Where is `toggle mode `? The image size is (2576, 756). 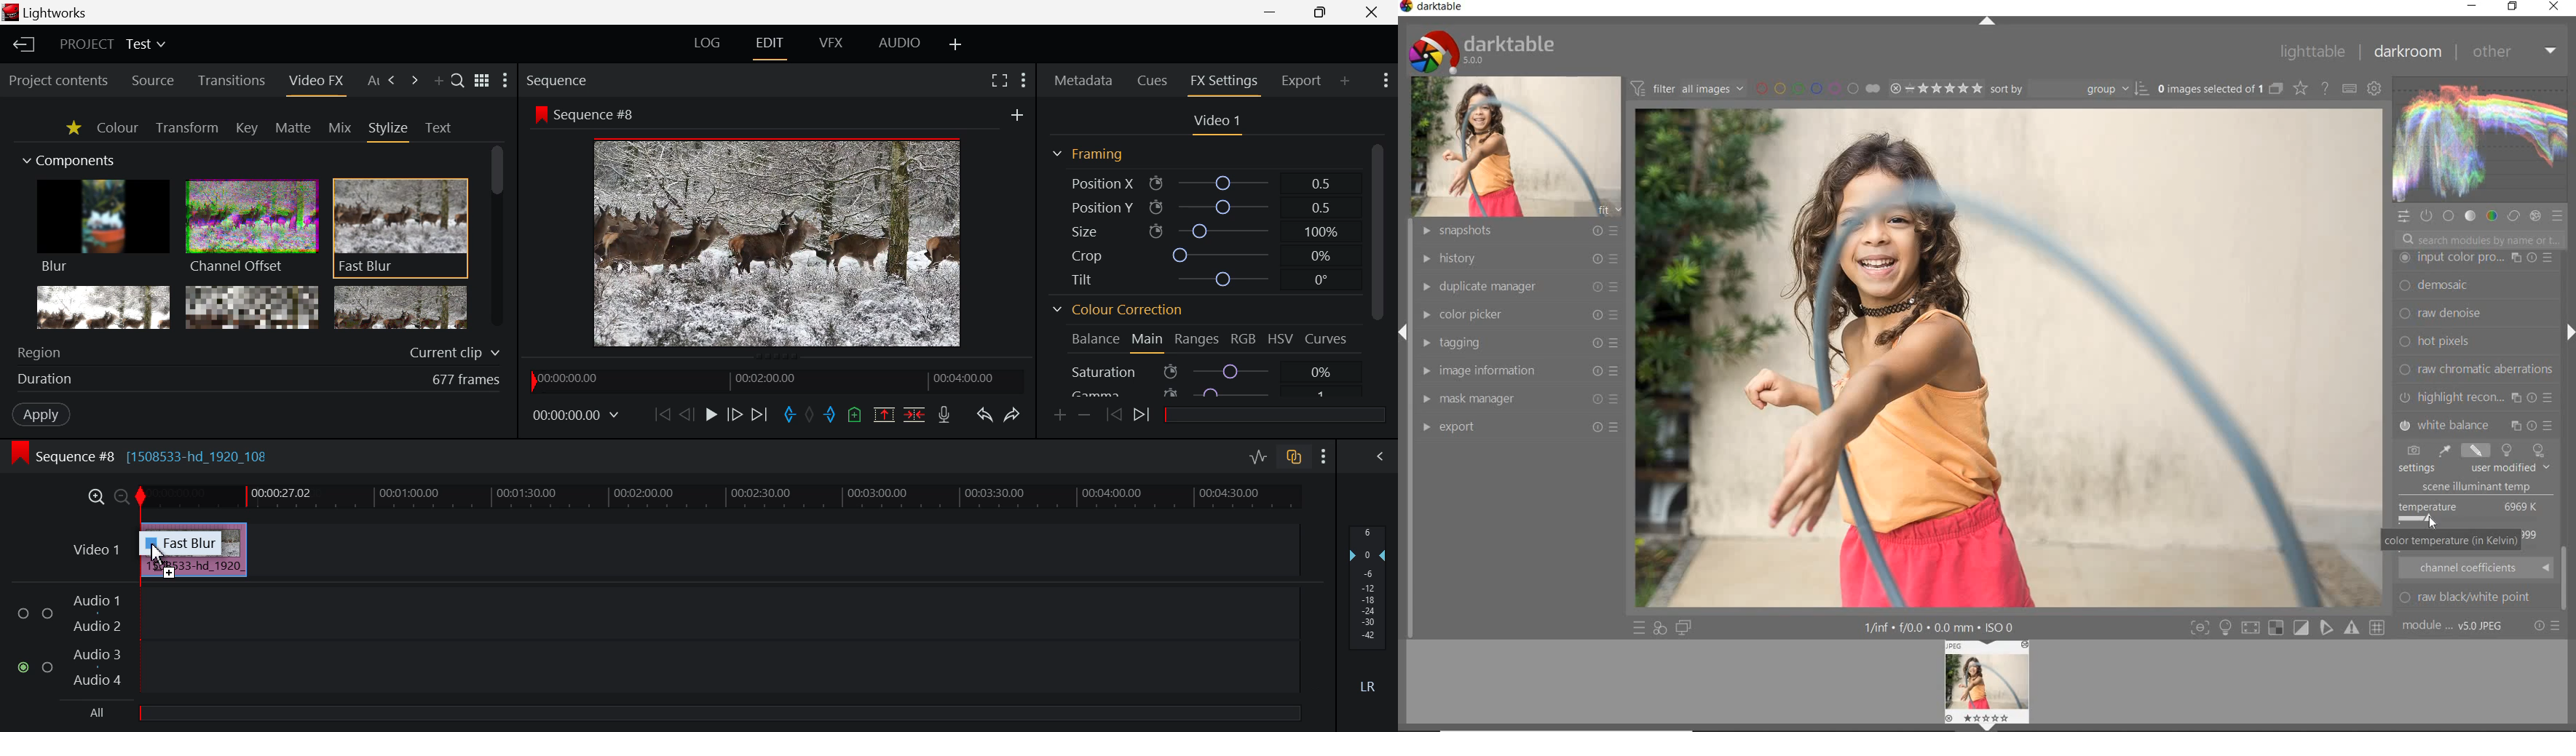
toggle mode  is located at coordinates (2302, 628).